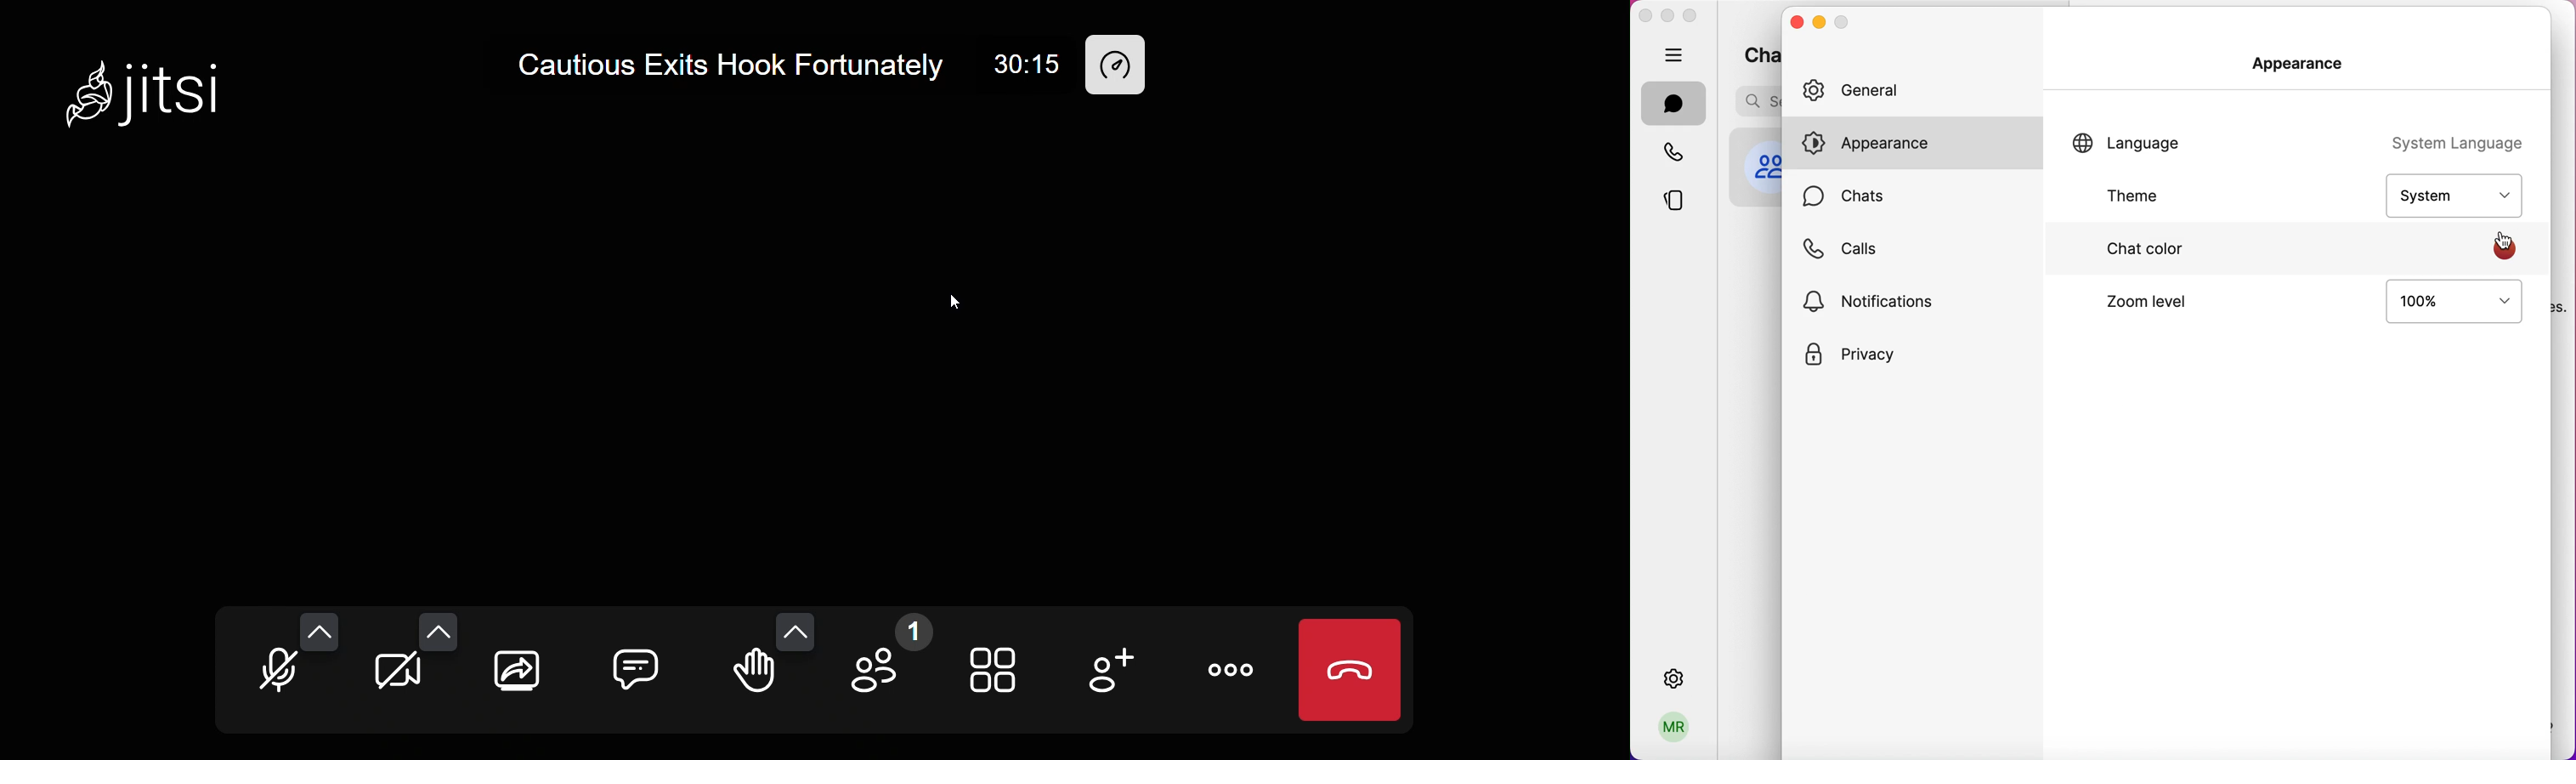 This screenshot has width=2576, height=784. Describe the element at coordinates (1865, 196) in the screenshot. I see `chats` at that location.